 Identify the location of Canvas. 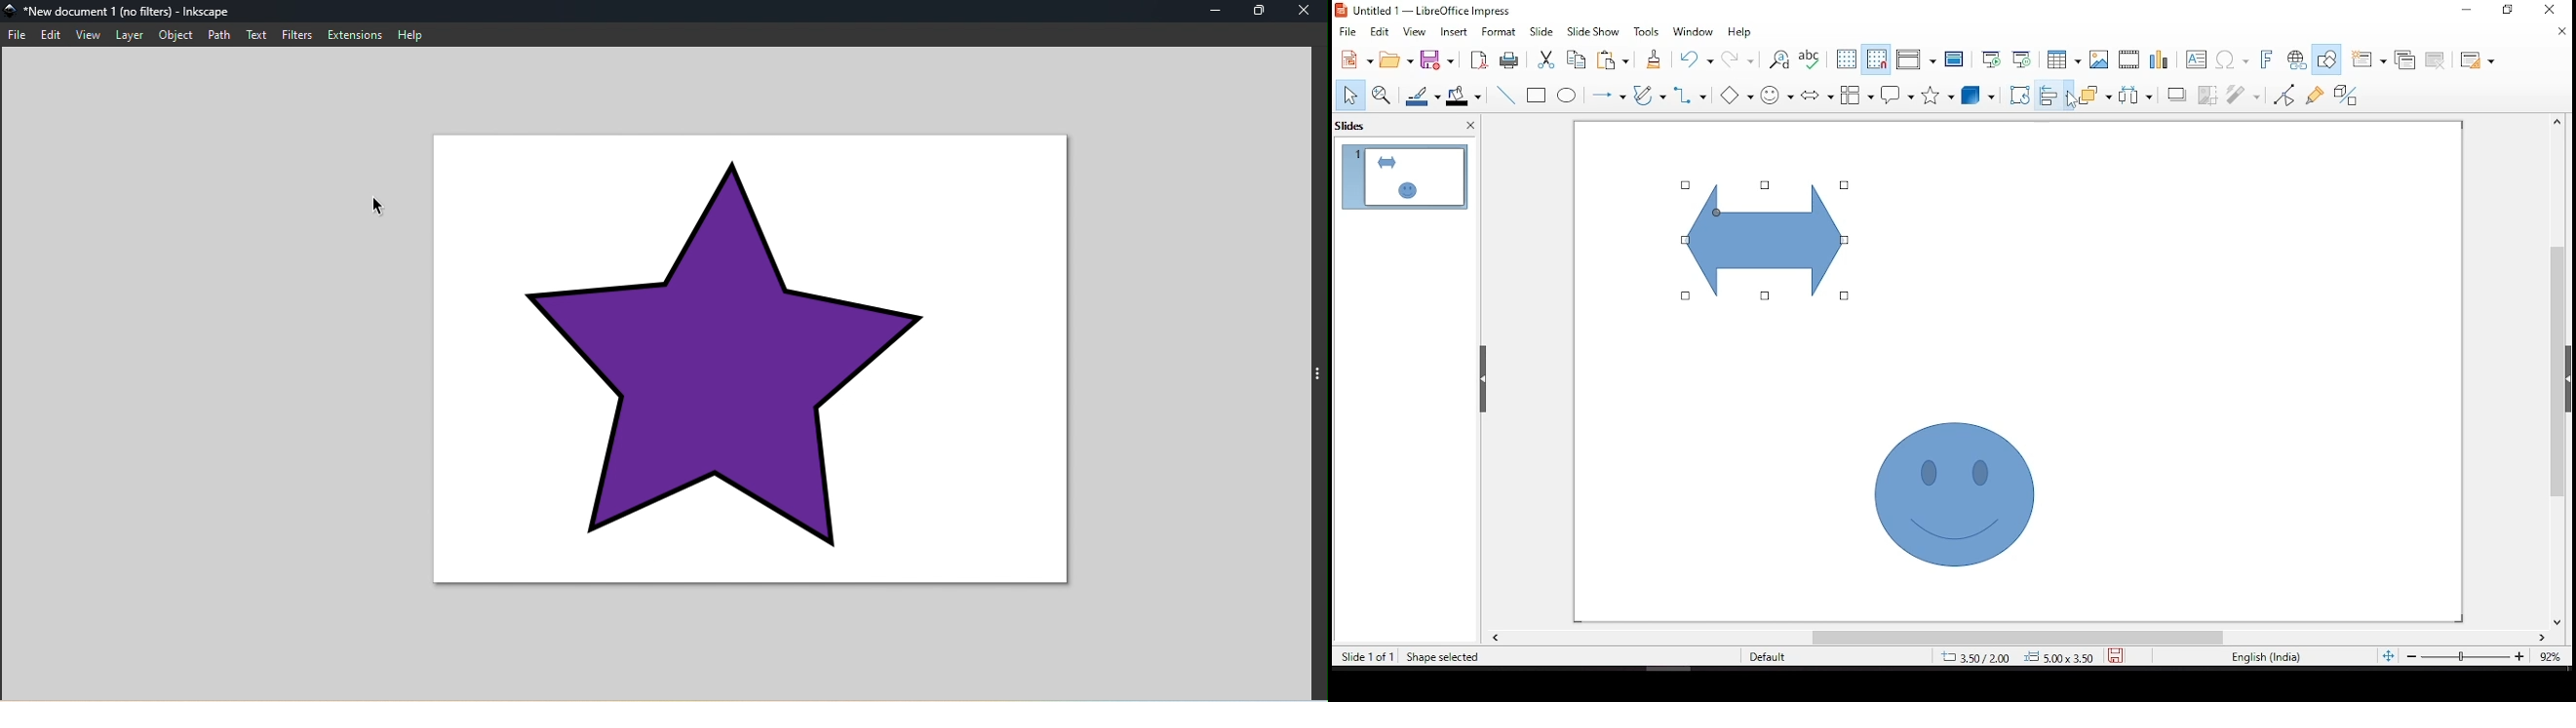
(756, 362).